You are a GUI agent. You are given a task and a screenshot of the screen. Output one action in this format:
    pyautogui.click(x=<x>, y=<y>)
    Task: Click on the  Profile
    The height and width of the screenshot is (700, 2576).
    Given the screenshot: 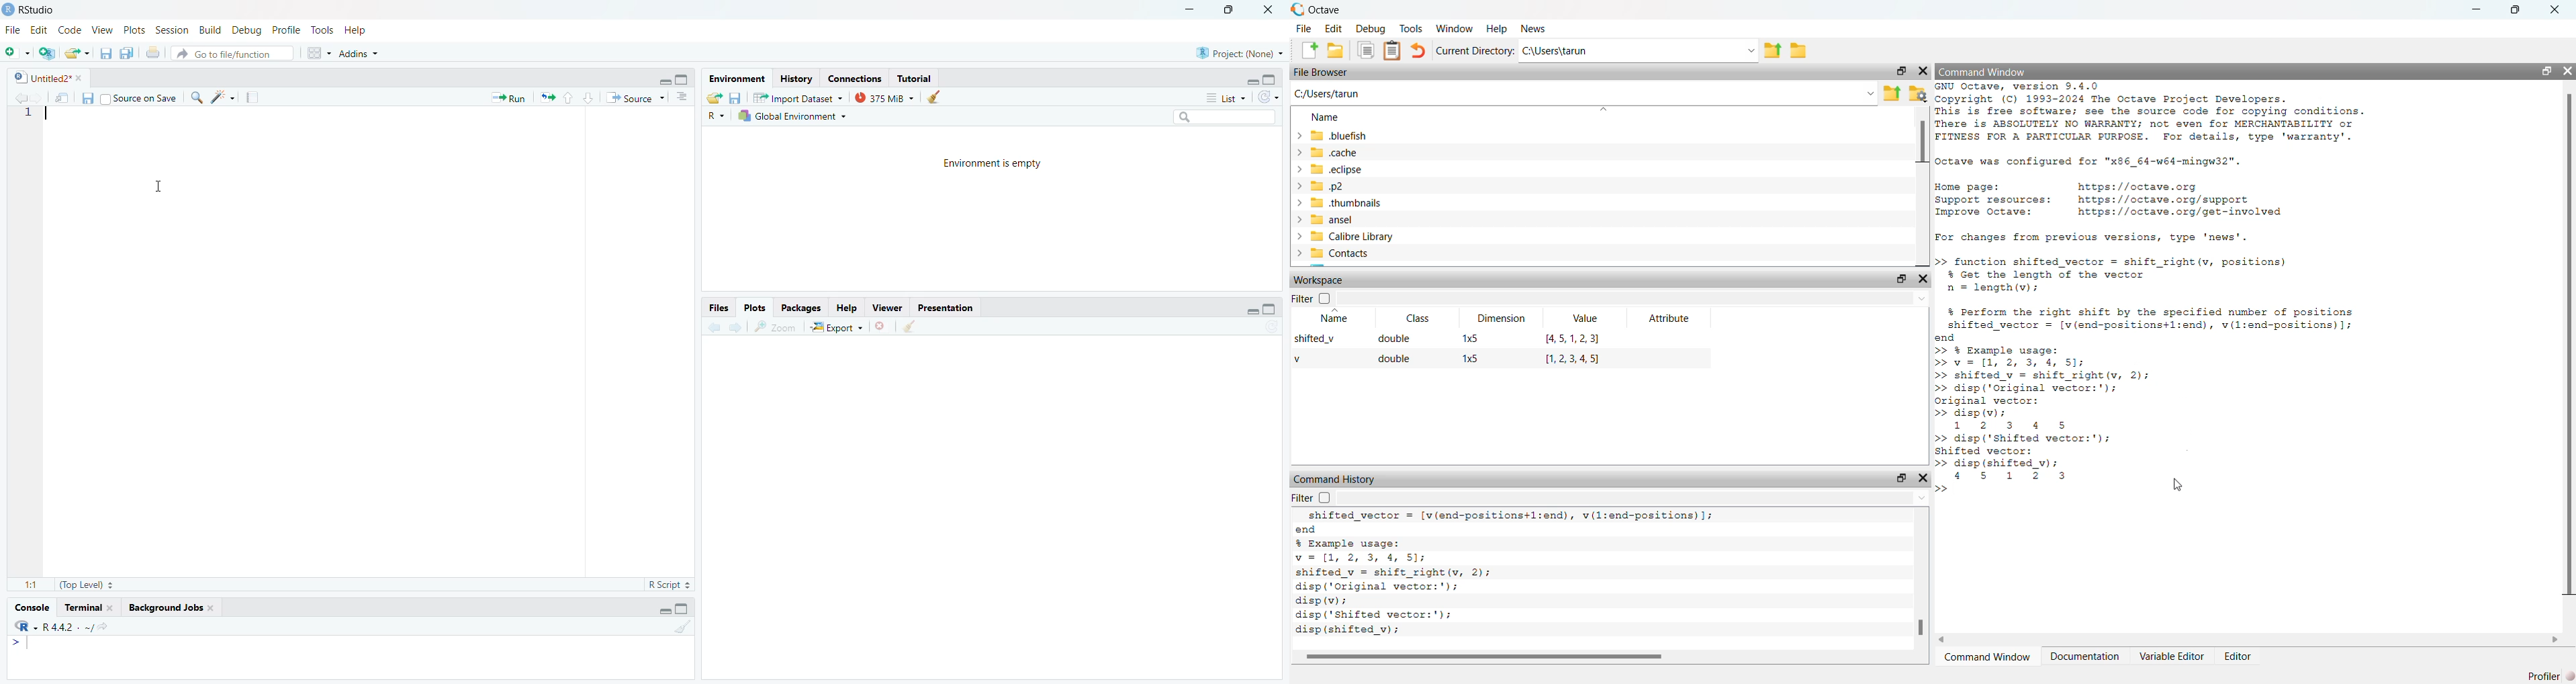 What is the action you would take?
    pyautogui.click(x=285, y=30)
    